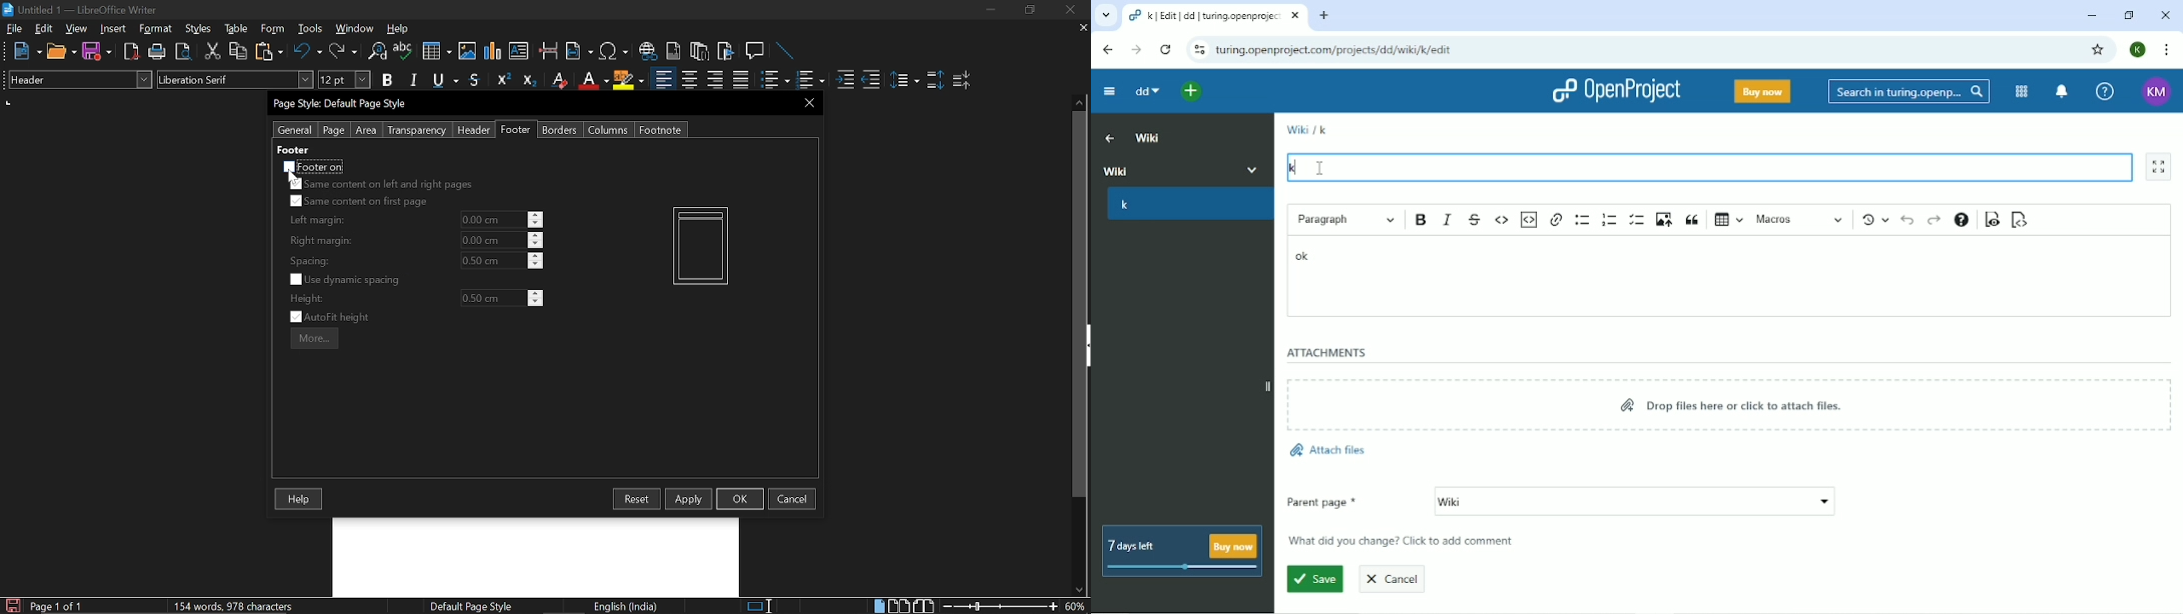 The height and width of the screenshot is (616, 2184). Describe the element at coordinates (1159, 169) in the screenshot. I see `Wiki` at that location.